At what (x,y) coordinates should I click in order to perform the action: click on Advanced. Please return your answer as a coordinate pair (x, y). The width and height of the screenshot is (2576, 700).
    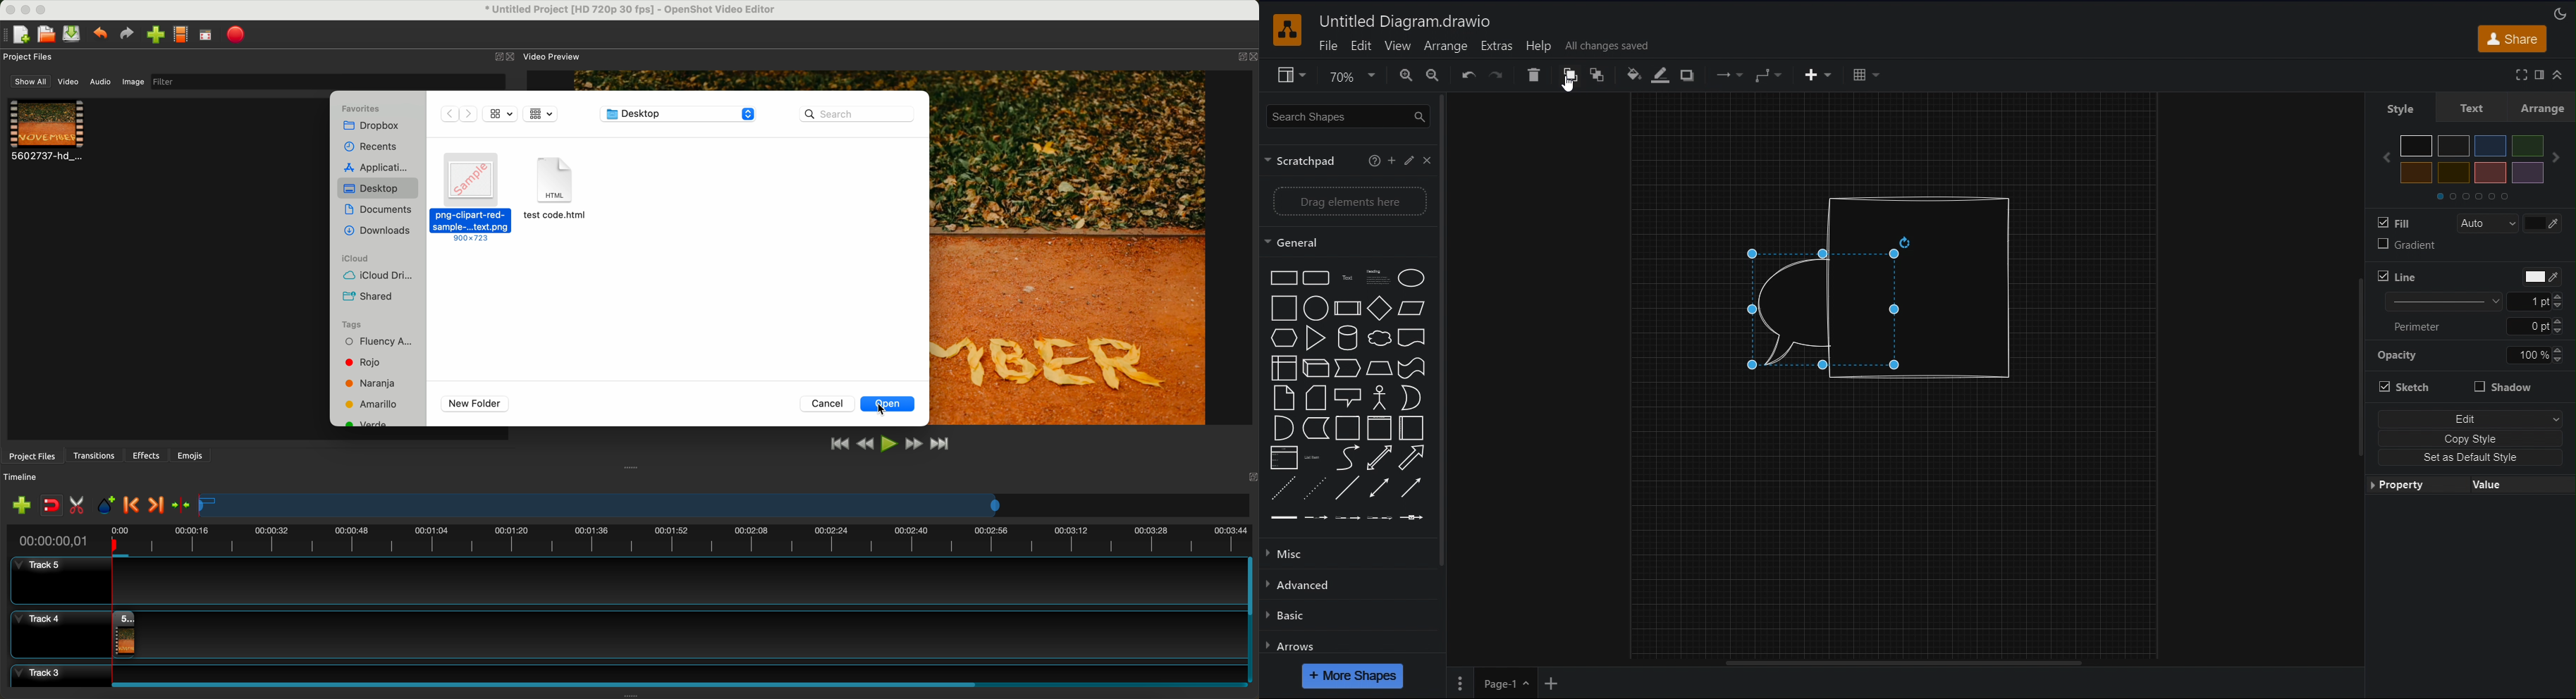
    Looking at the image, I should click on (1349, 585).